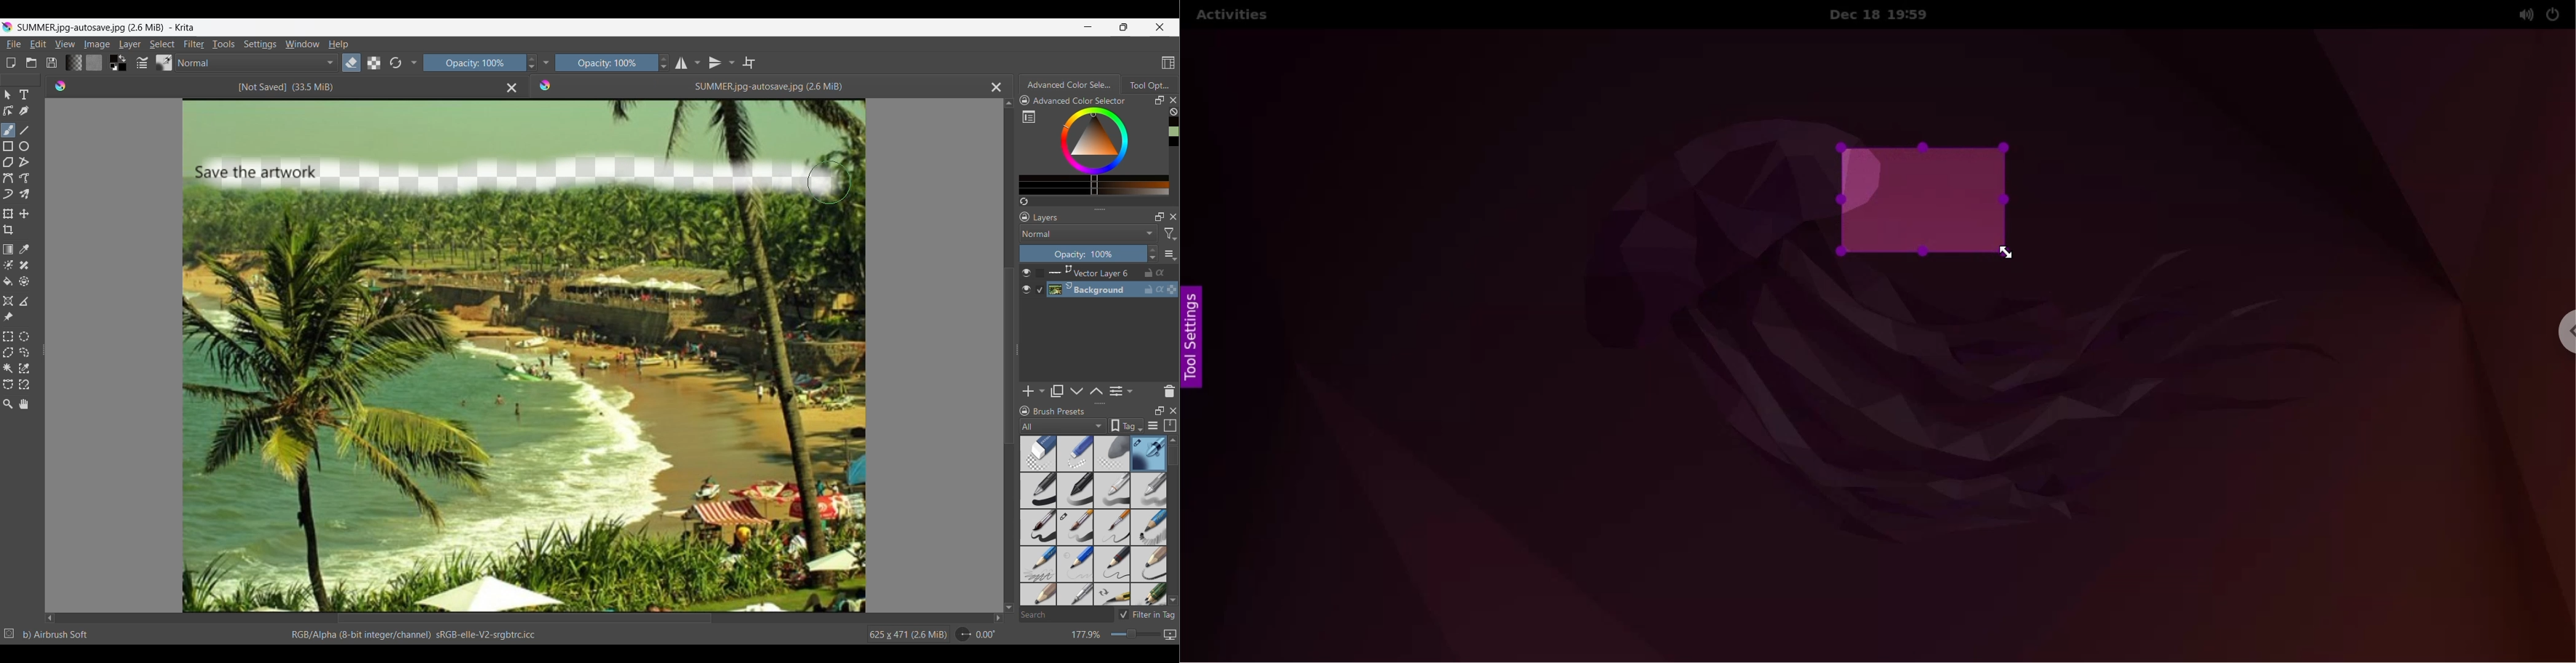 Image resolution: width=2576 pixels, height=672 pixels. I want to click on Set foreground and background color as white and black respectively, so click(112, 68).